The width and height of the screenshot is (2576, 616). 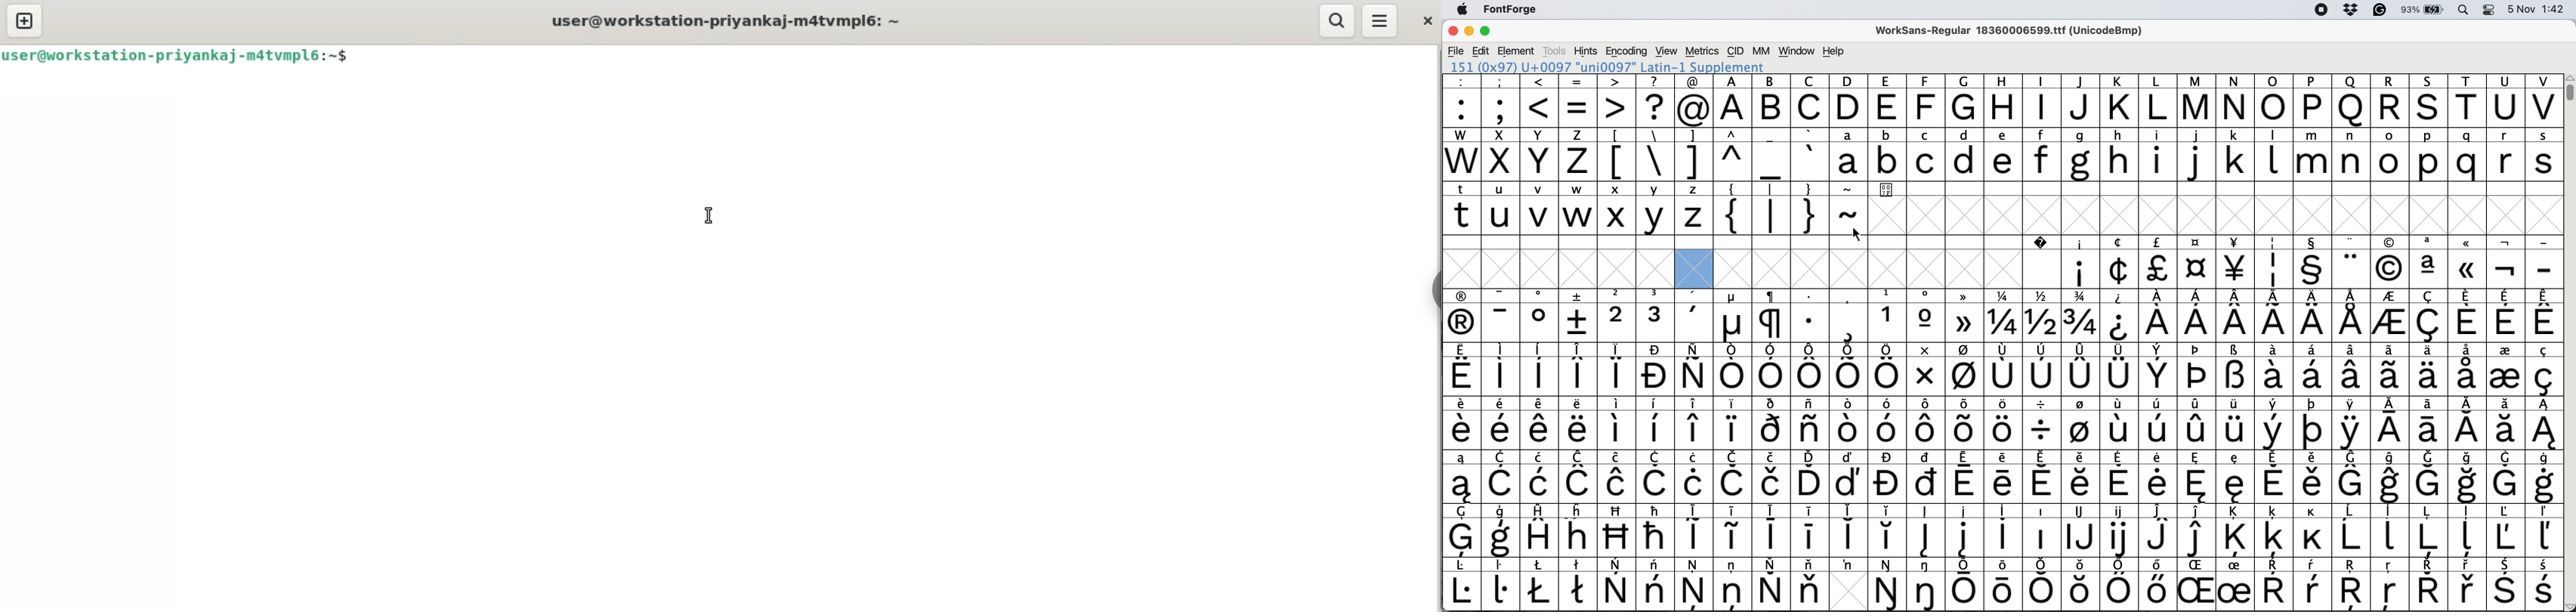 I want to click on symbol, so click(x=1848, y=565).